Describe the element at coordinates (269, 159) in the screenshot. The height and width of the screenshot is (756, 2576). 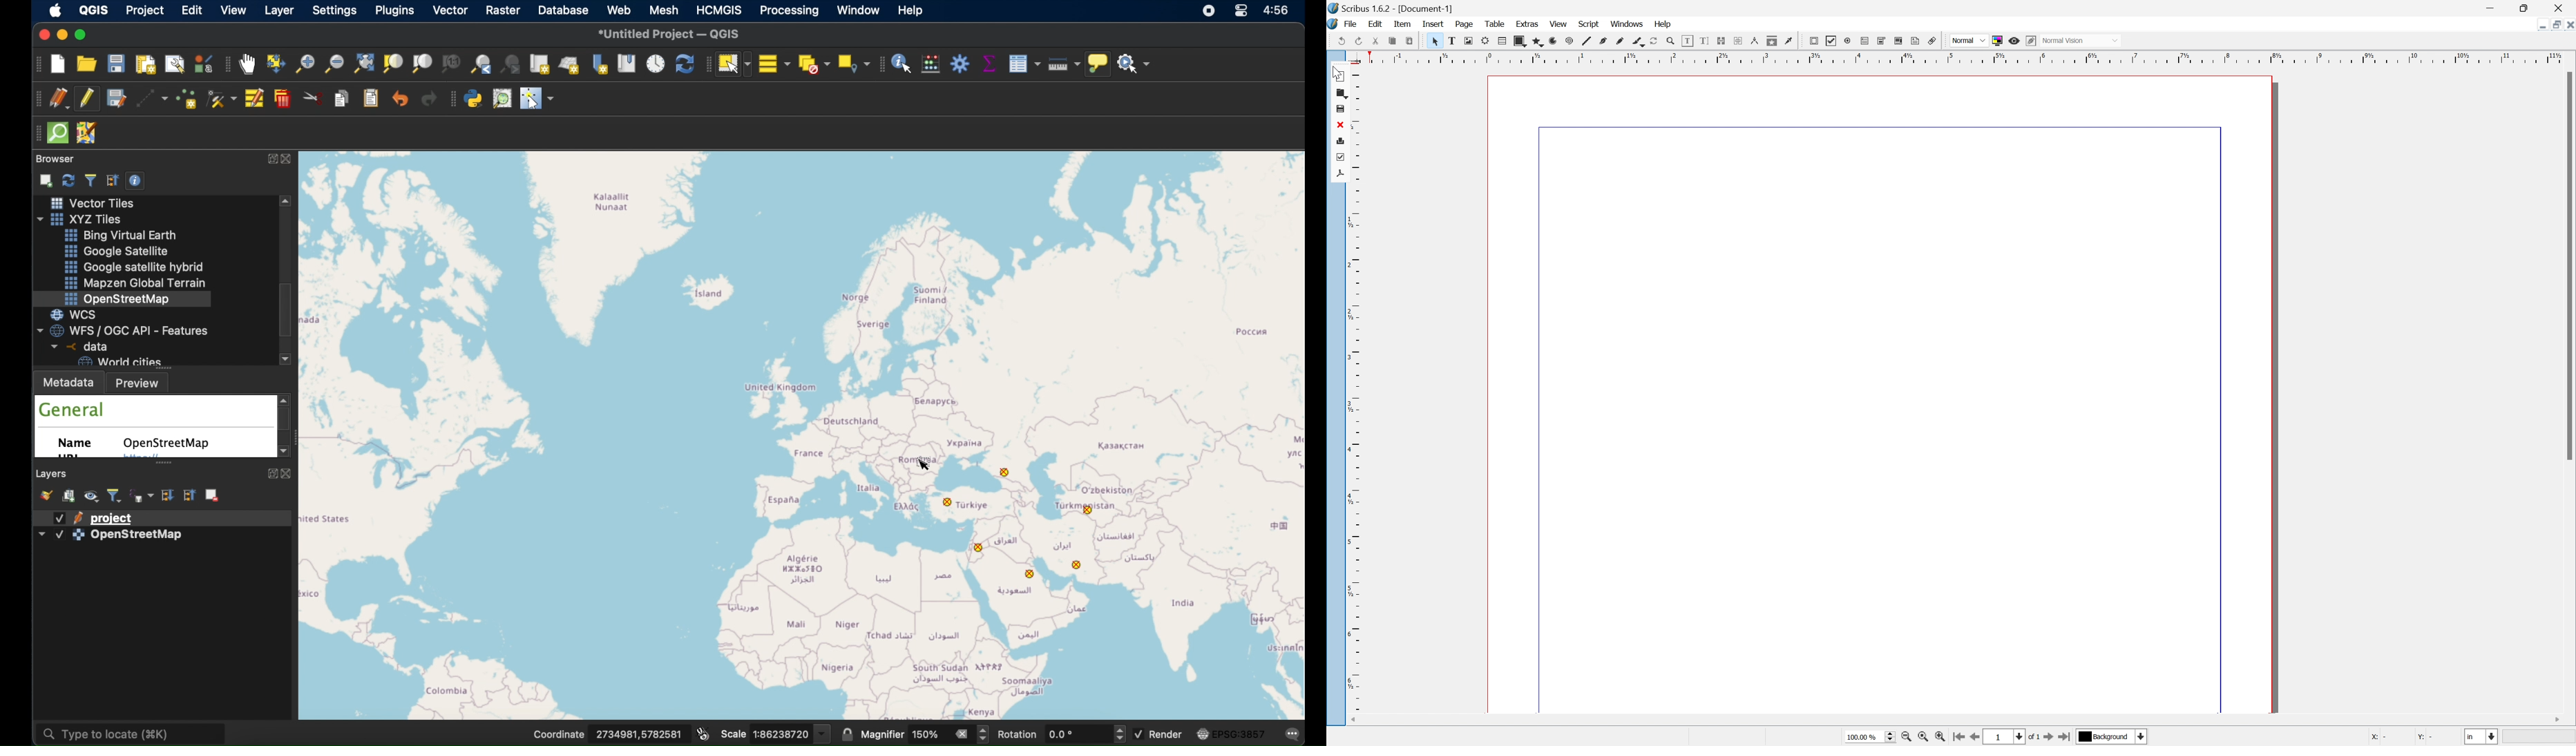
I see `expand` at that location.